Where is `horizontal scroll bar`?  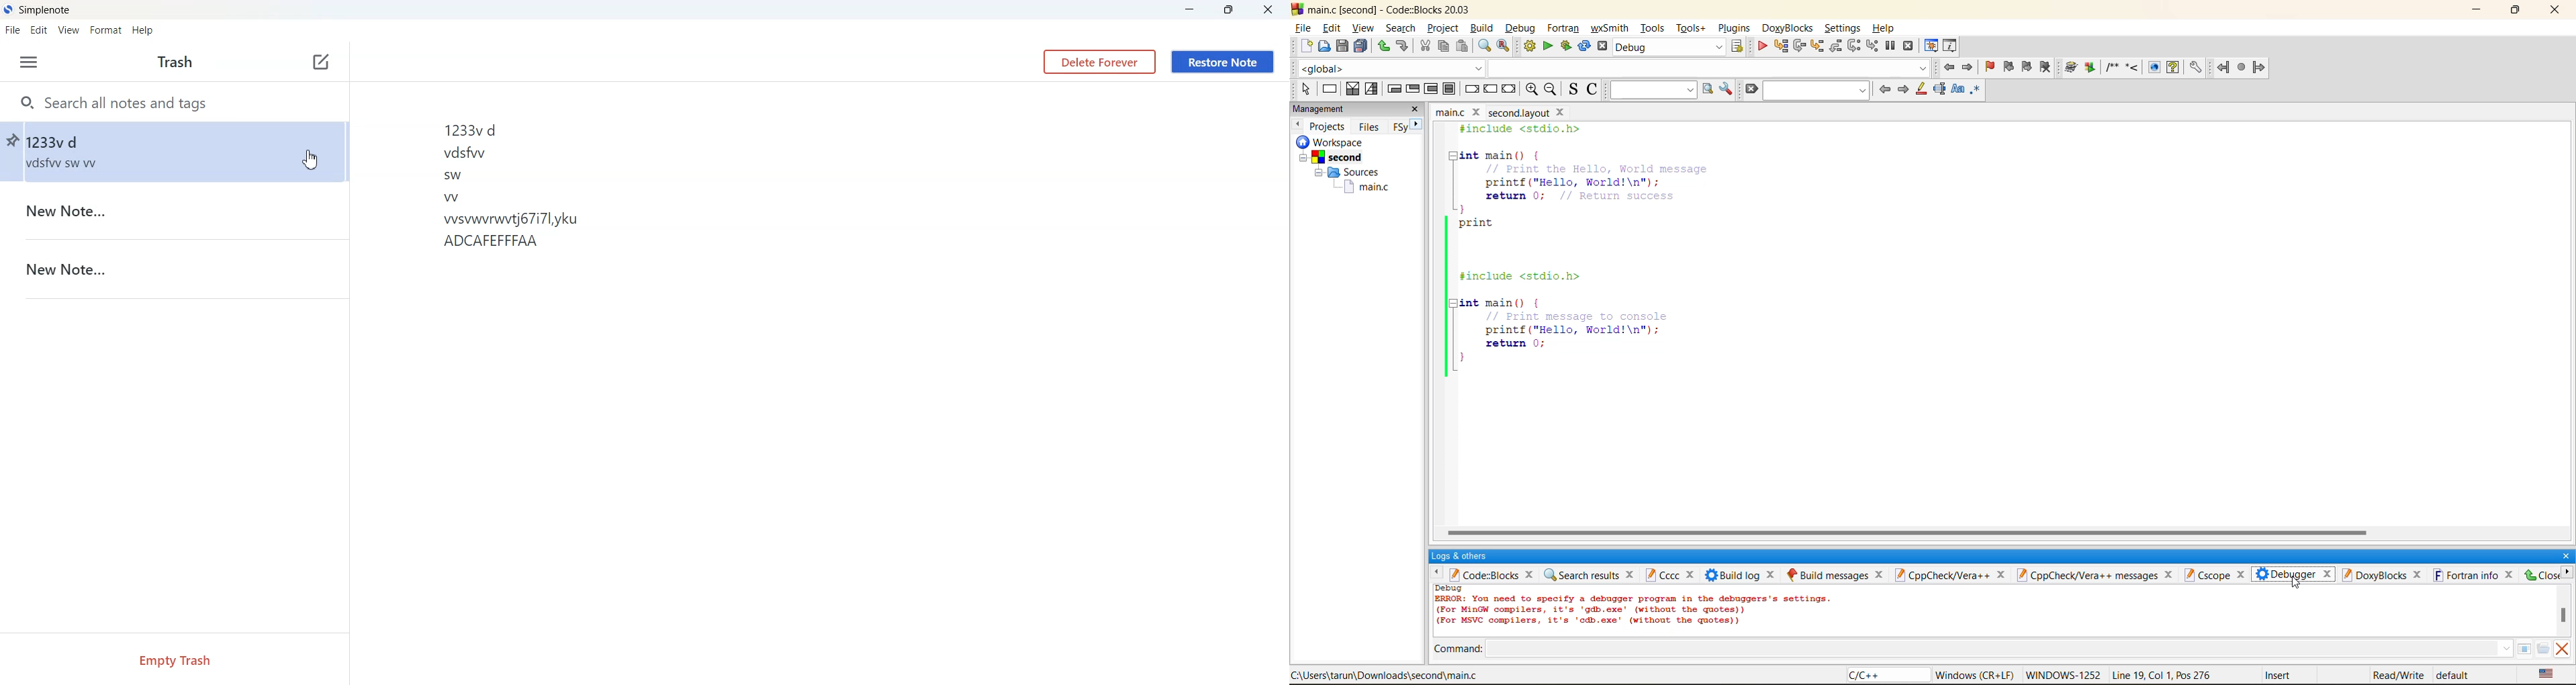
horizontal scroll bar is located at coordinates (1911, 529).